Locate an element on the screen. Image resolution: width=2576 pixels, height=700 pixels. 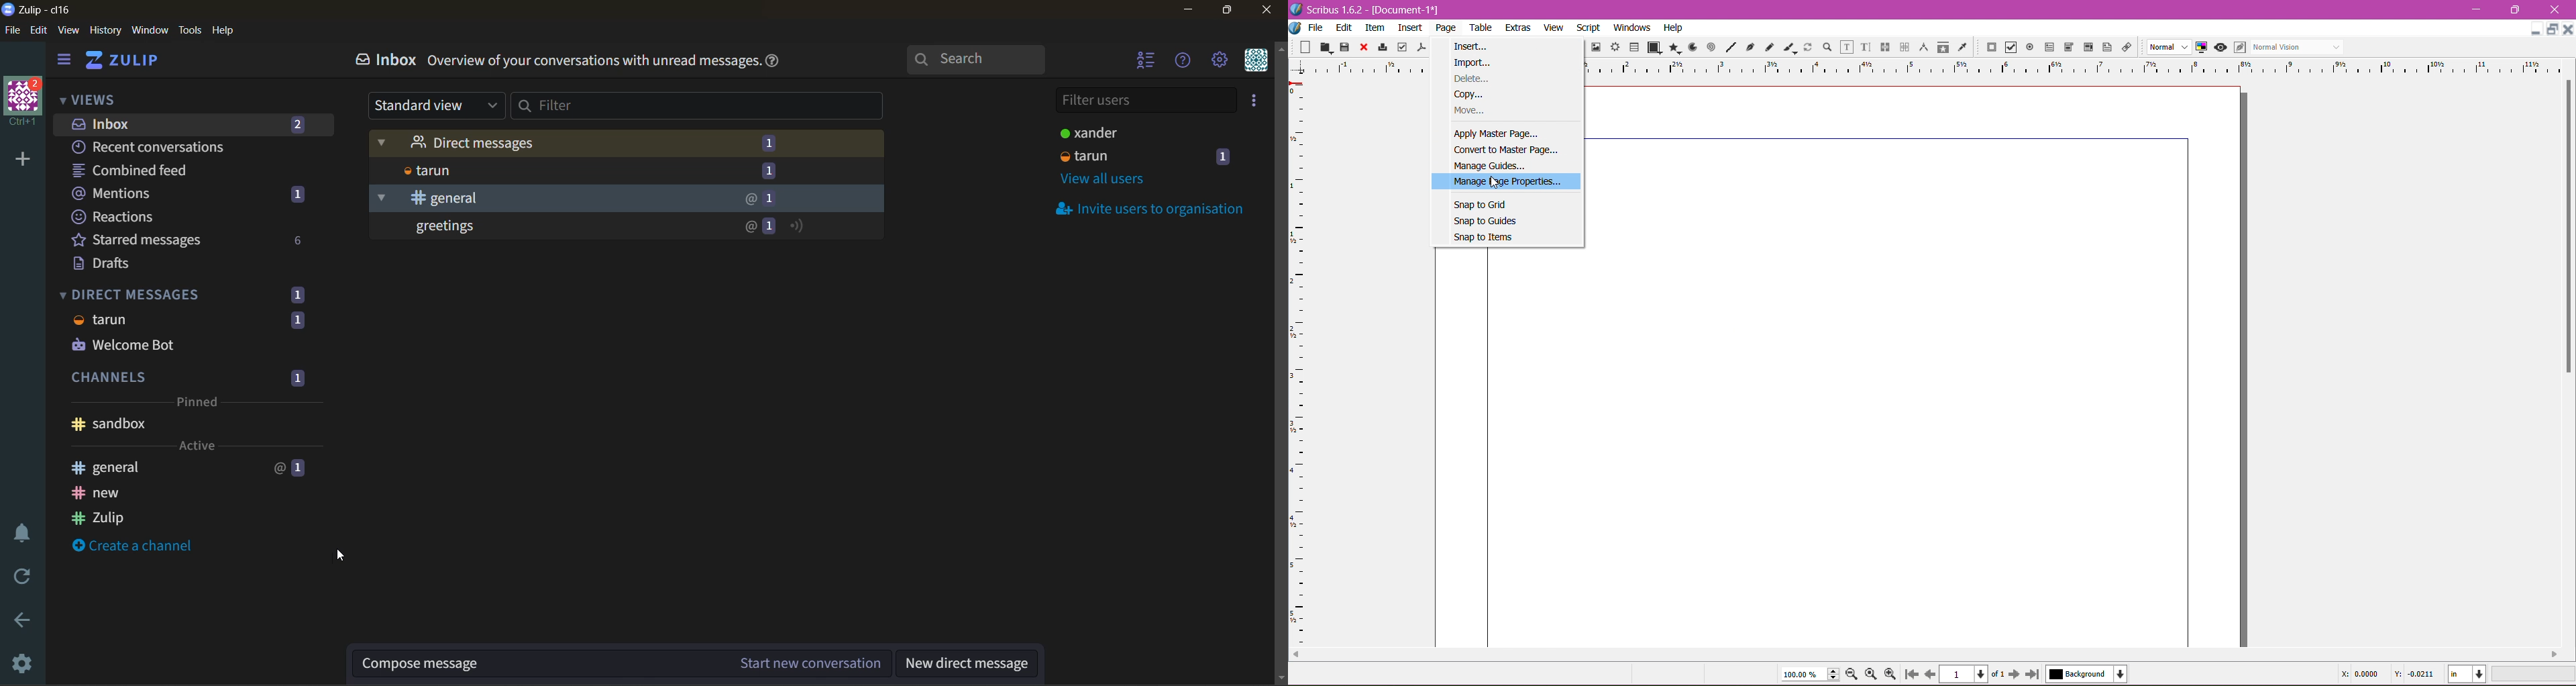
Edit is located at coordinates (1344, 27).